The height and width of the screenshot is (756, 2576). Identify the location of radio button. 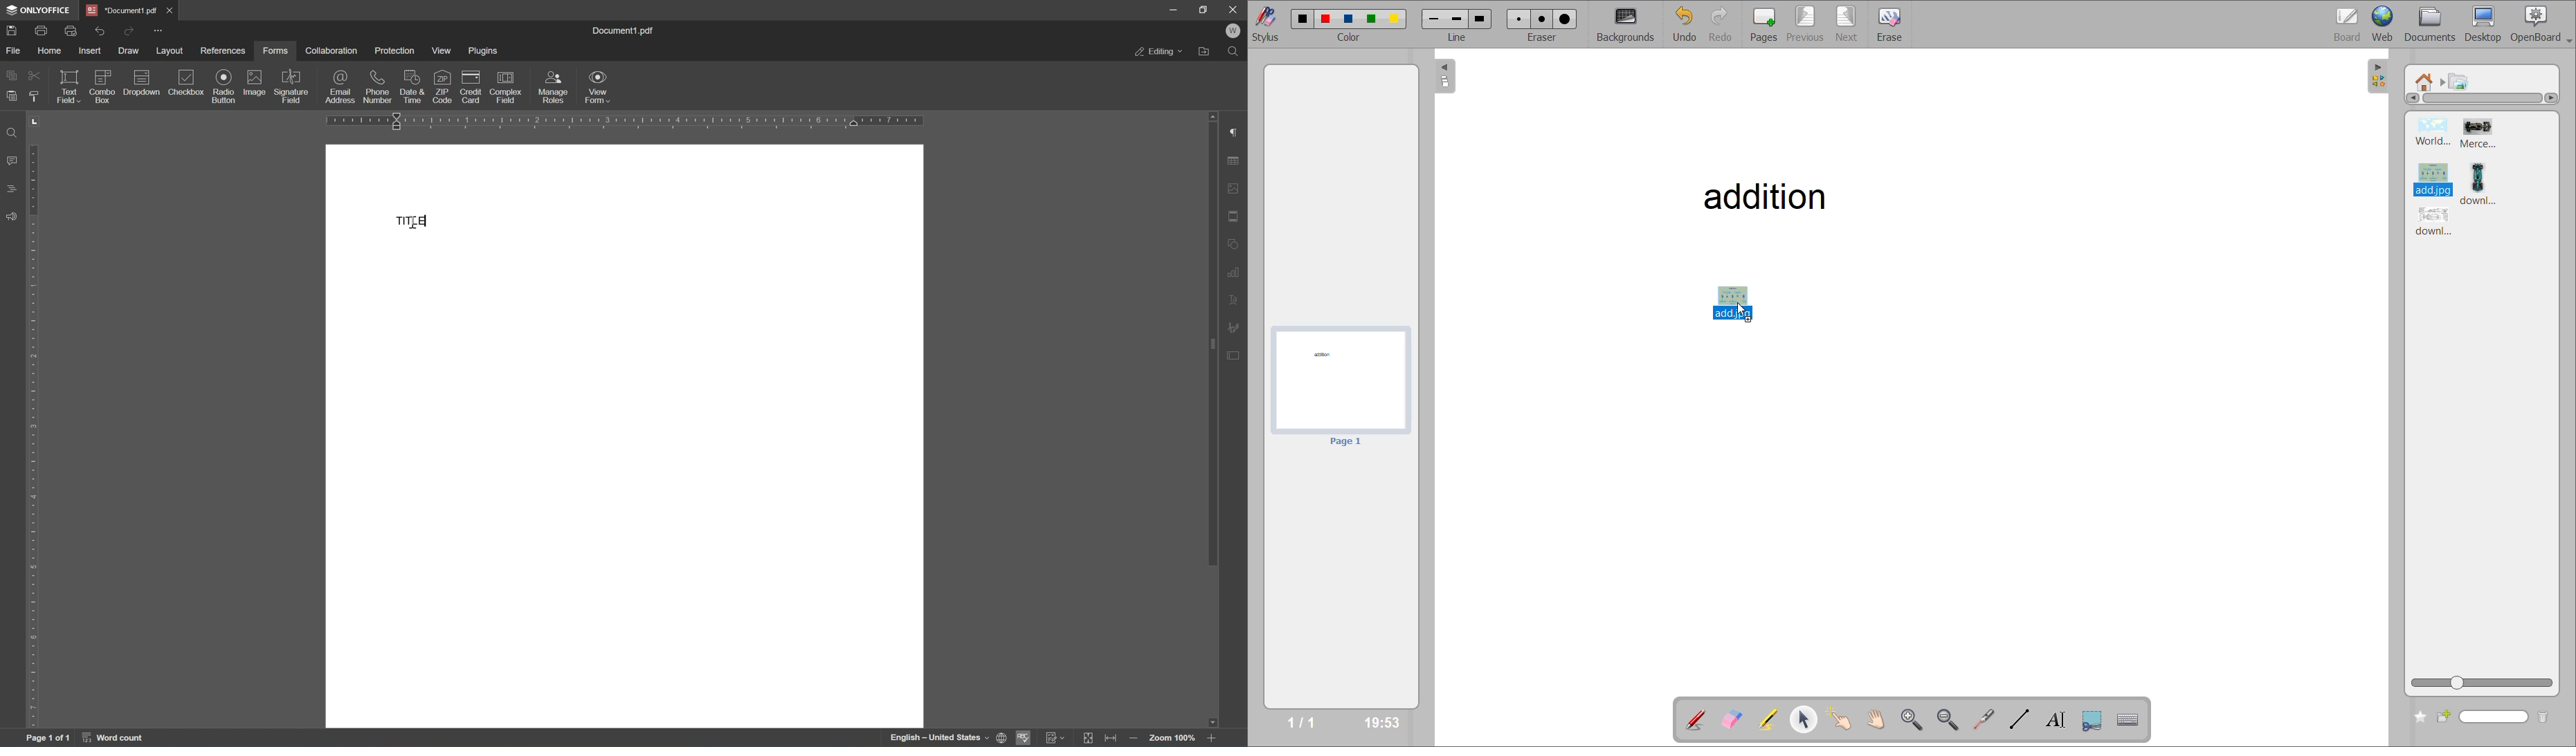
(222, 85).